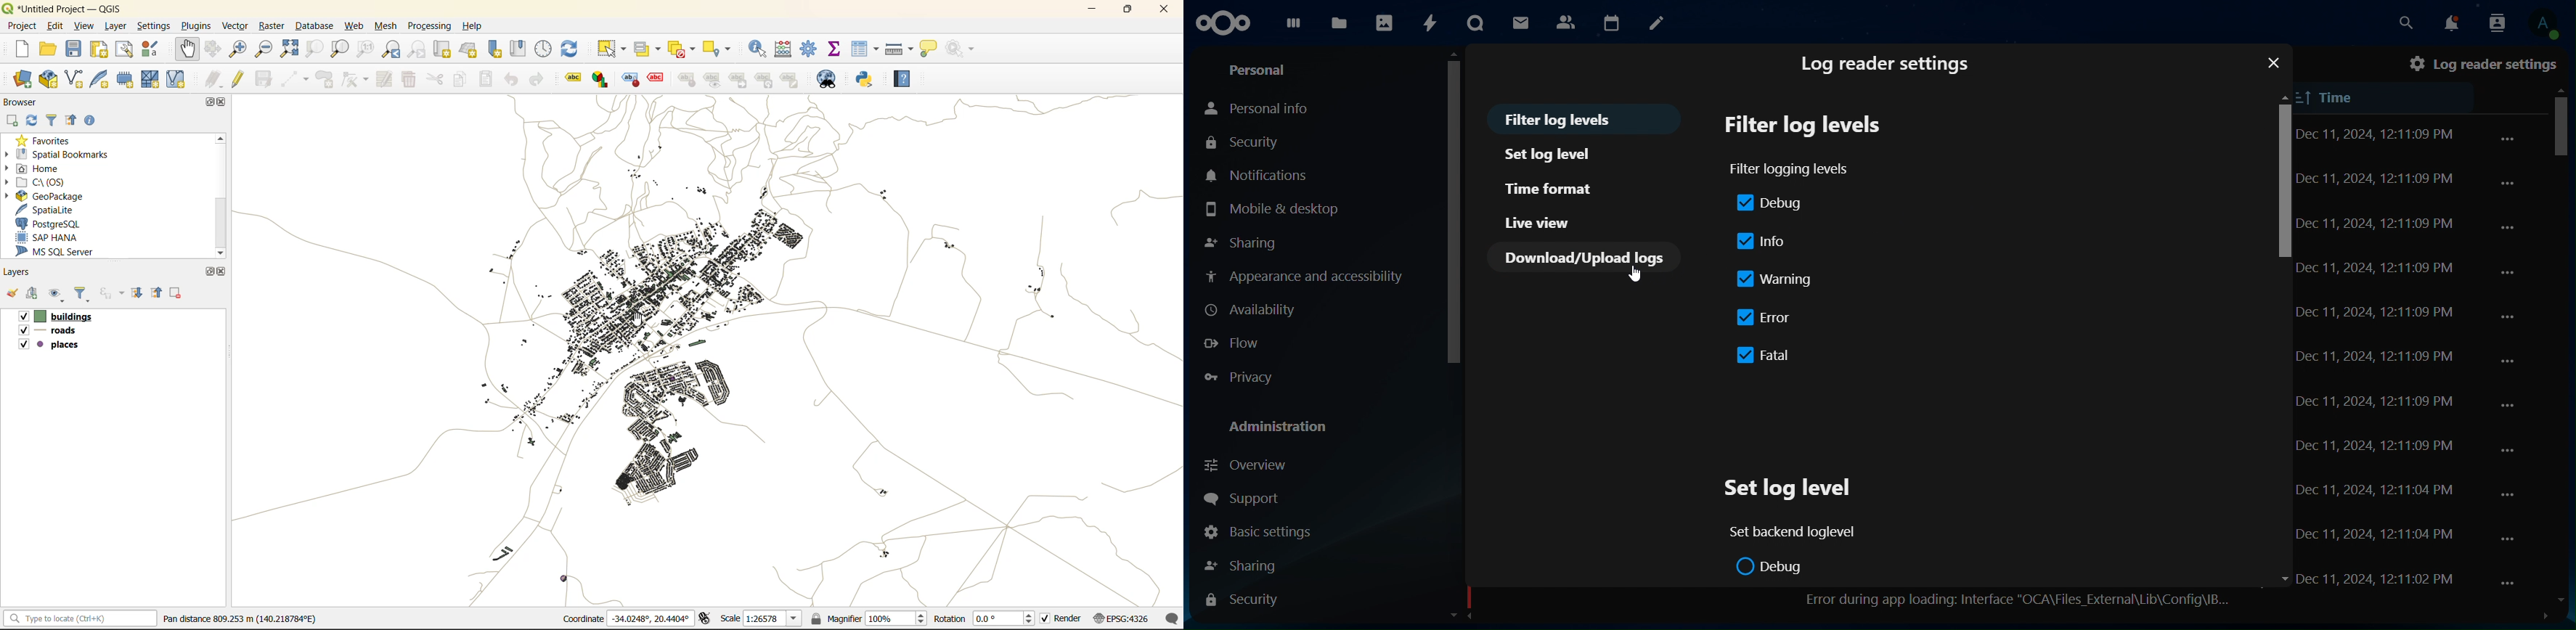  I want to click on rotation, so click(983, 619).